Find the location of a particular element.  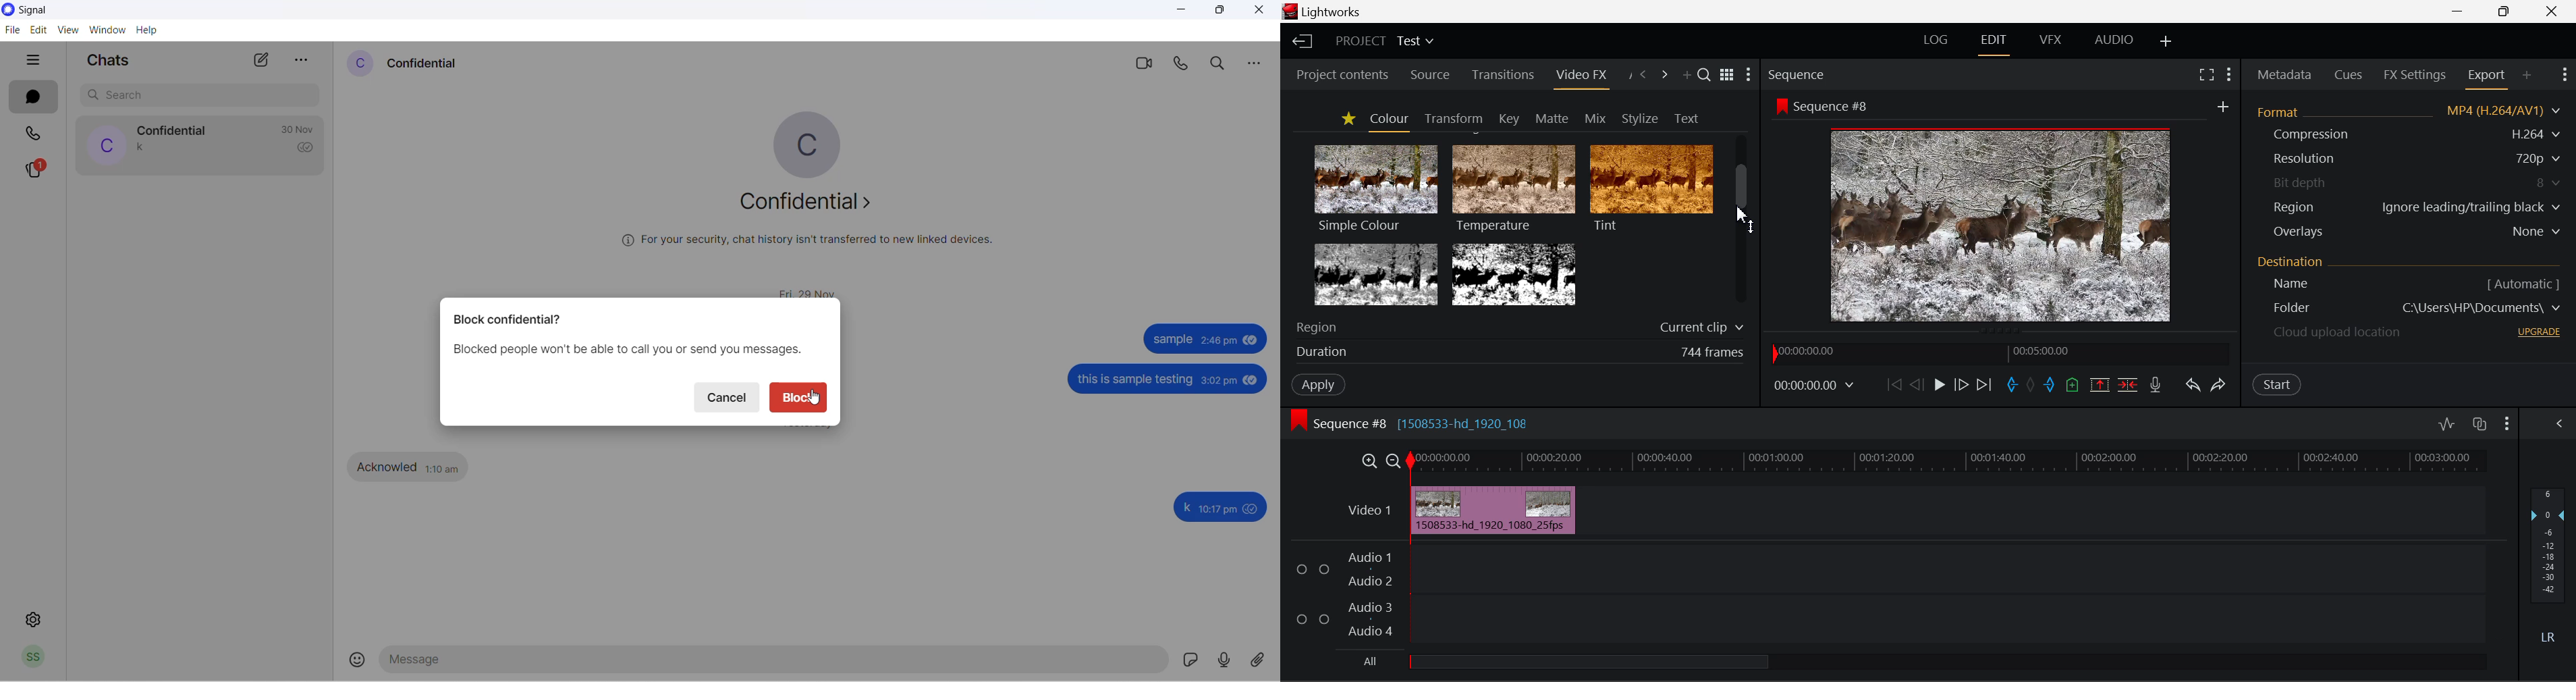

Show Settings is located at coordinates (2559, 424).